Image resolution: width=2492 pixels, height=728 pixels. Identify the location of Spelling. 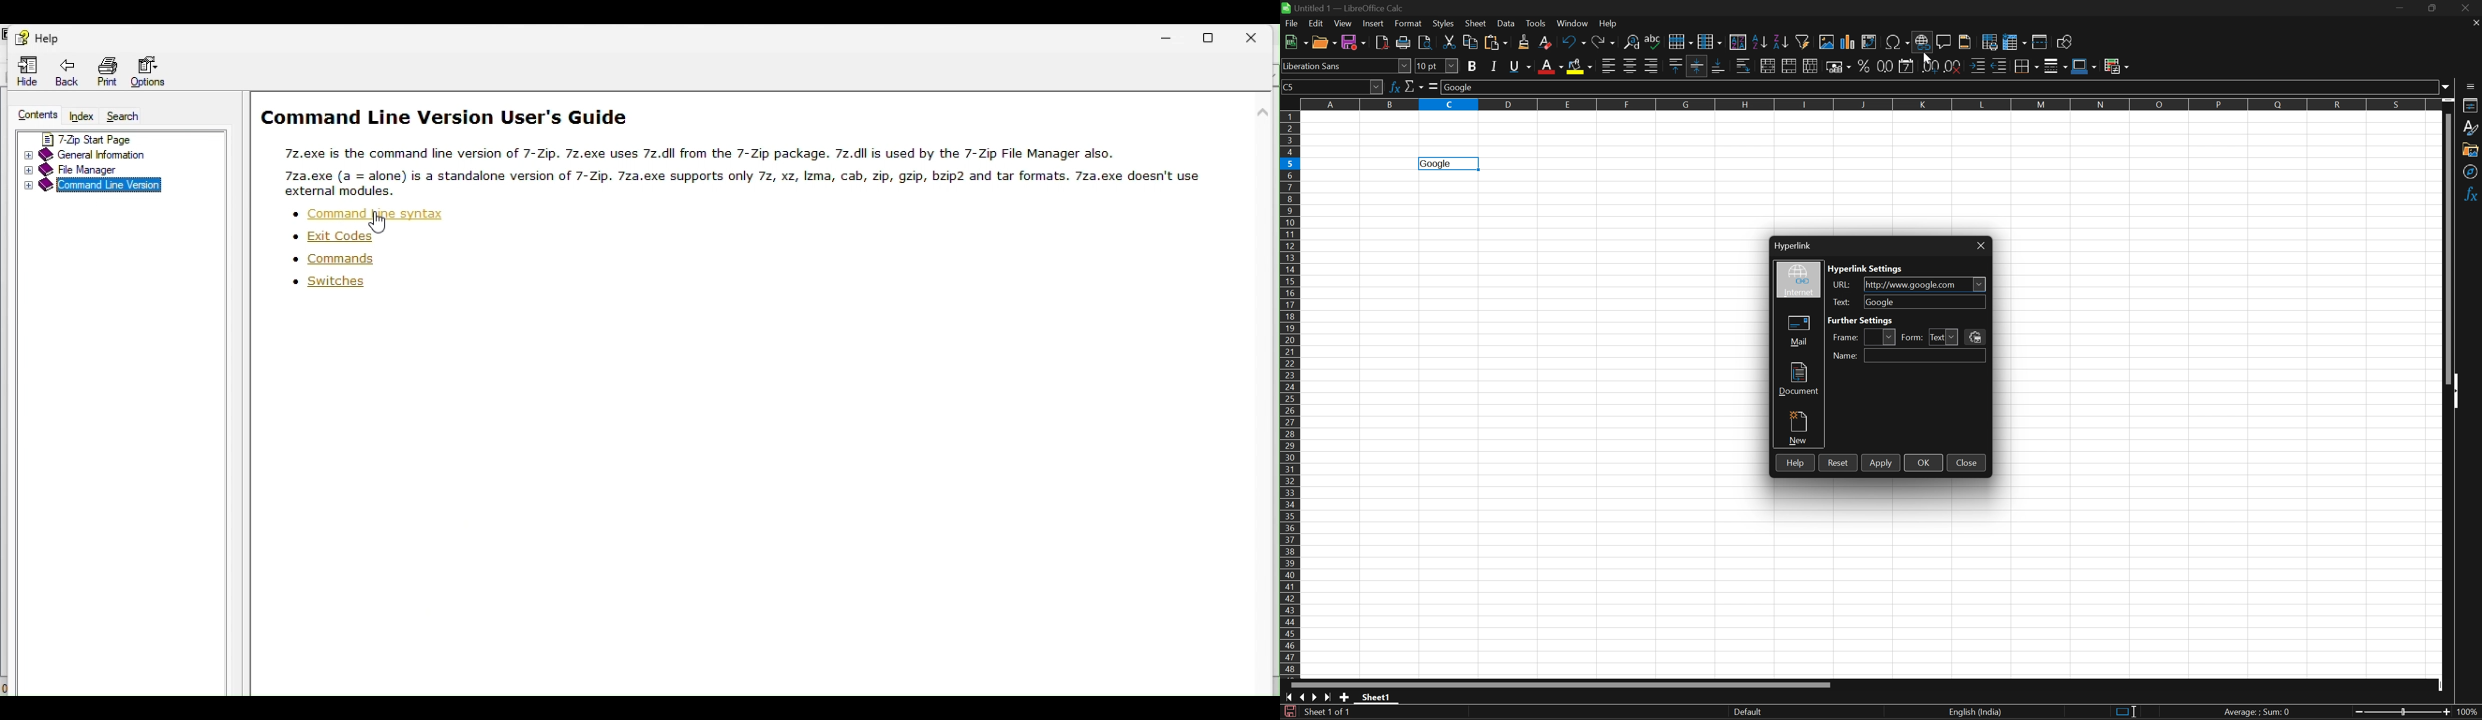
(1655, 38).